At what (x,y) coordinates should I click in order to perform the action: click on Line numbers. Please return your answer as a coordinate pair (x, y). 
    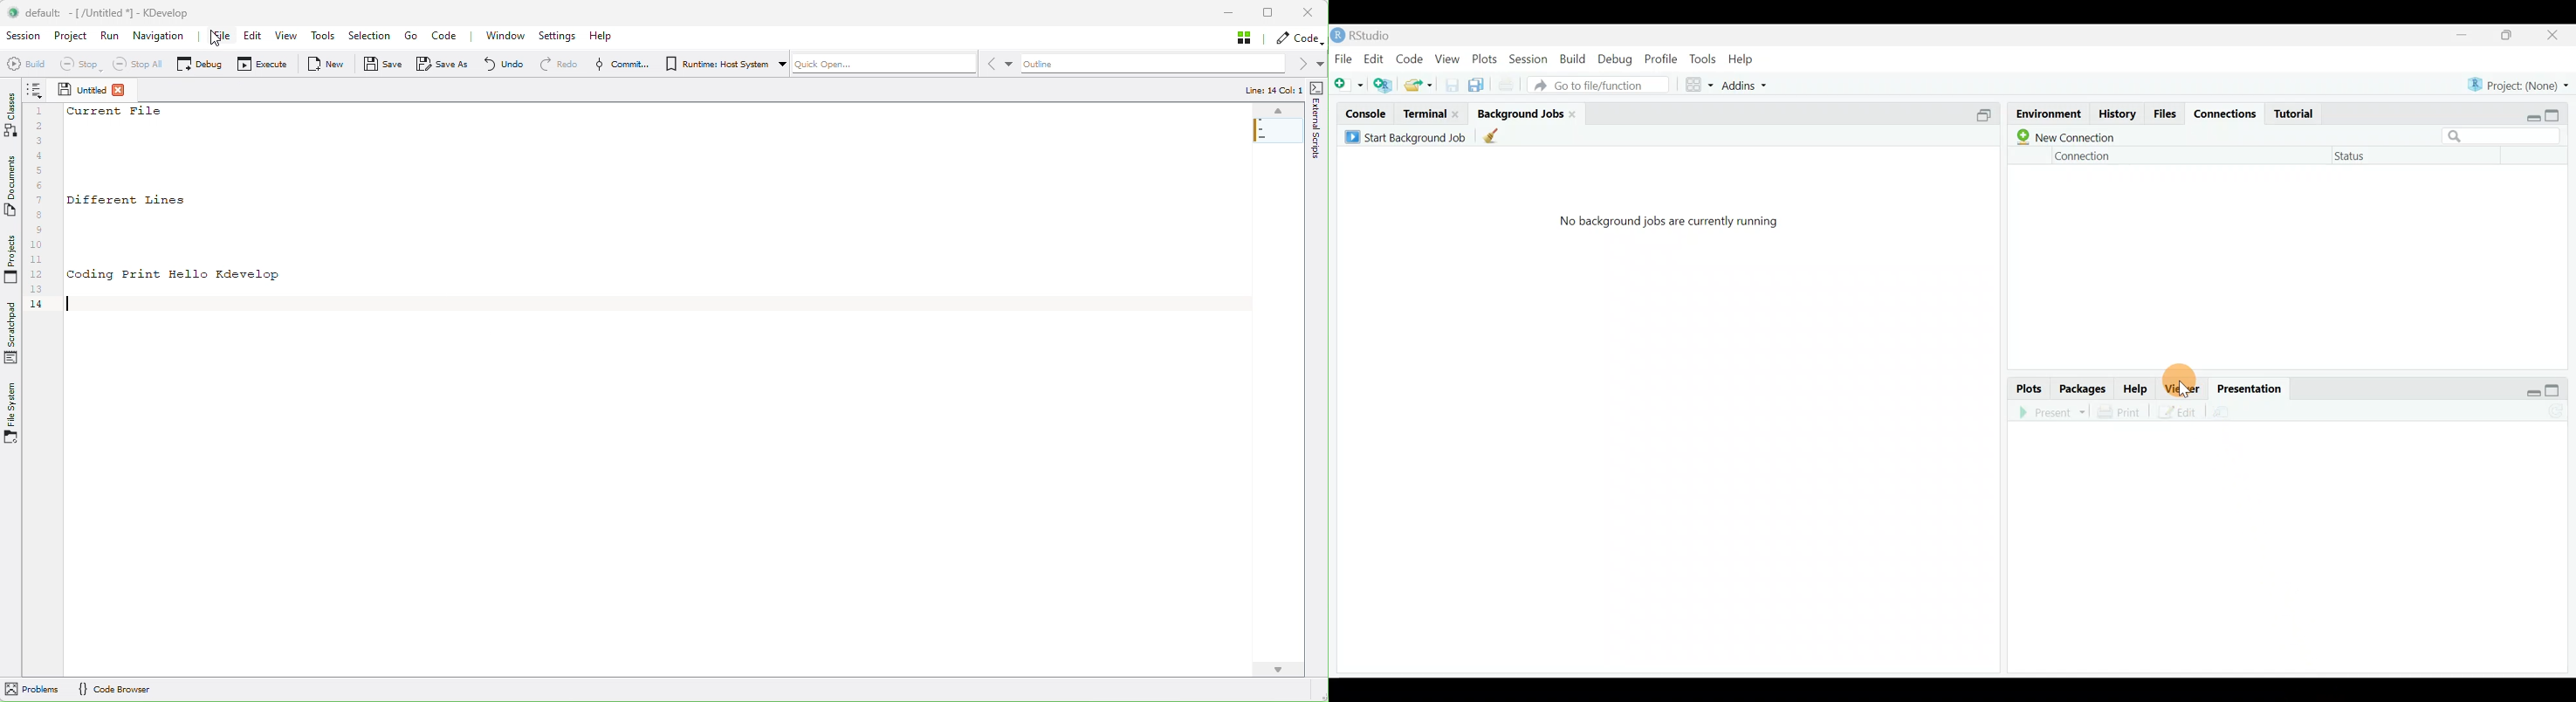
    Looking at the image, I should click on (41, 210).